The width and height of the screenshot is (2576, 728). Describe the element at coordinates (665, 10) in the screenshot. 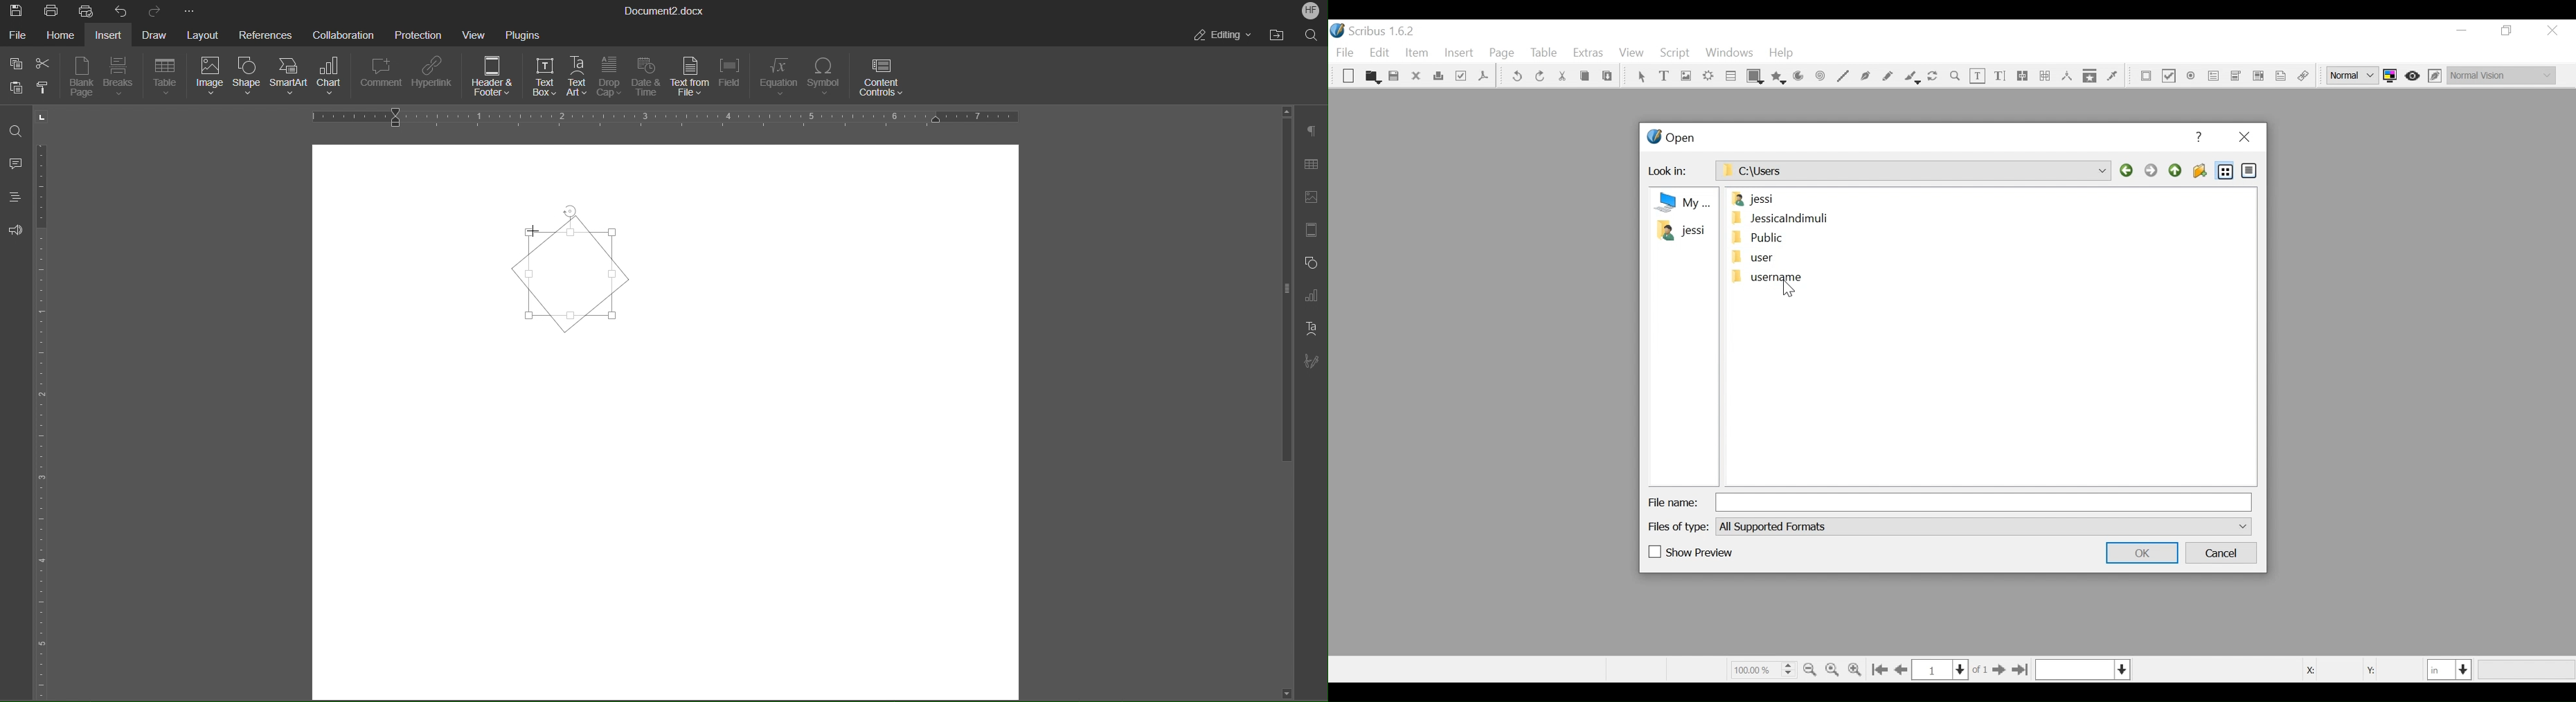

I see `Document Title` at that location.